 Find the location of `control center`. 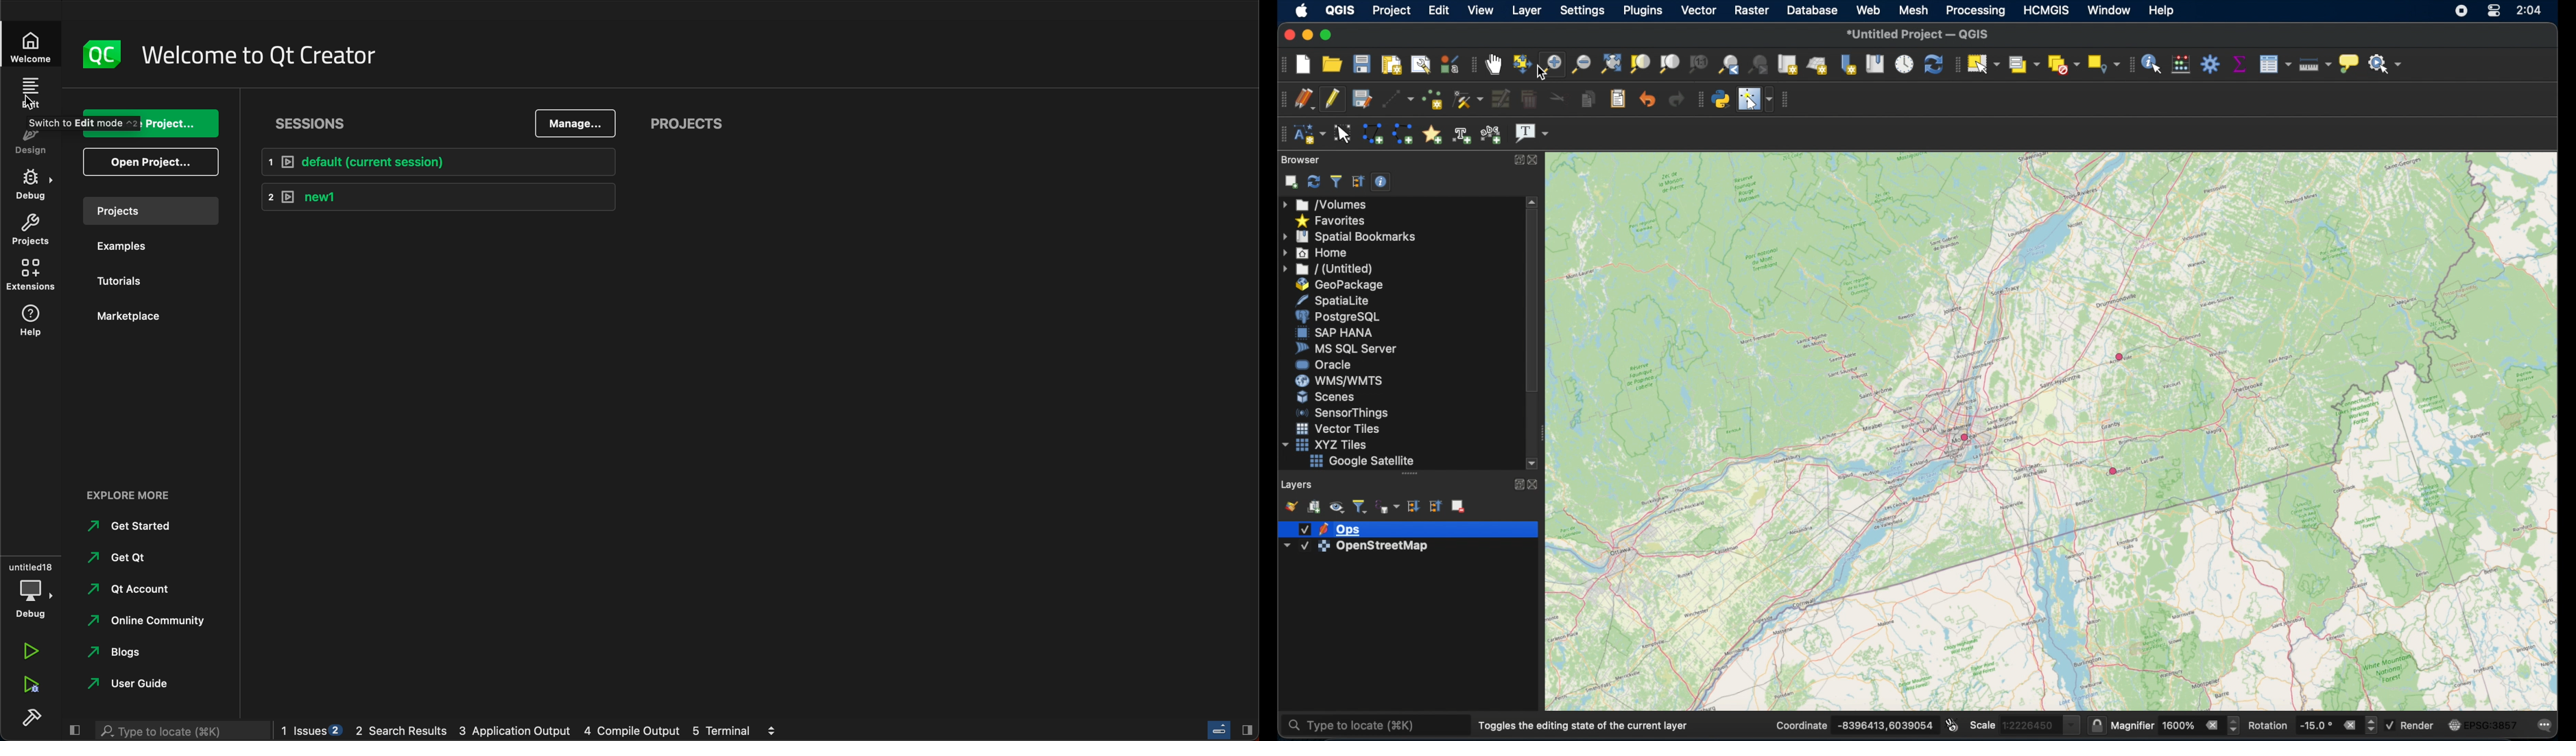

control center is located at coordinates (2494, 12).